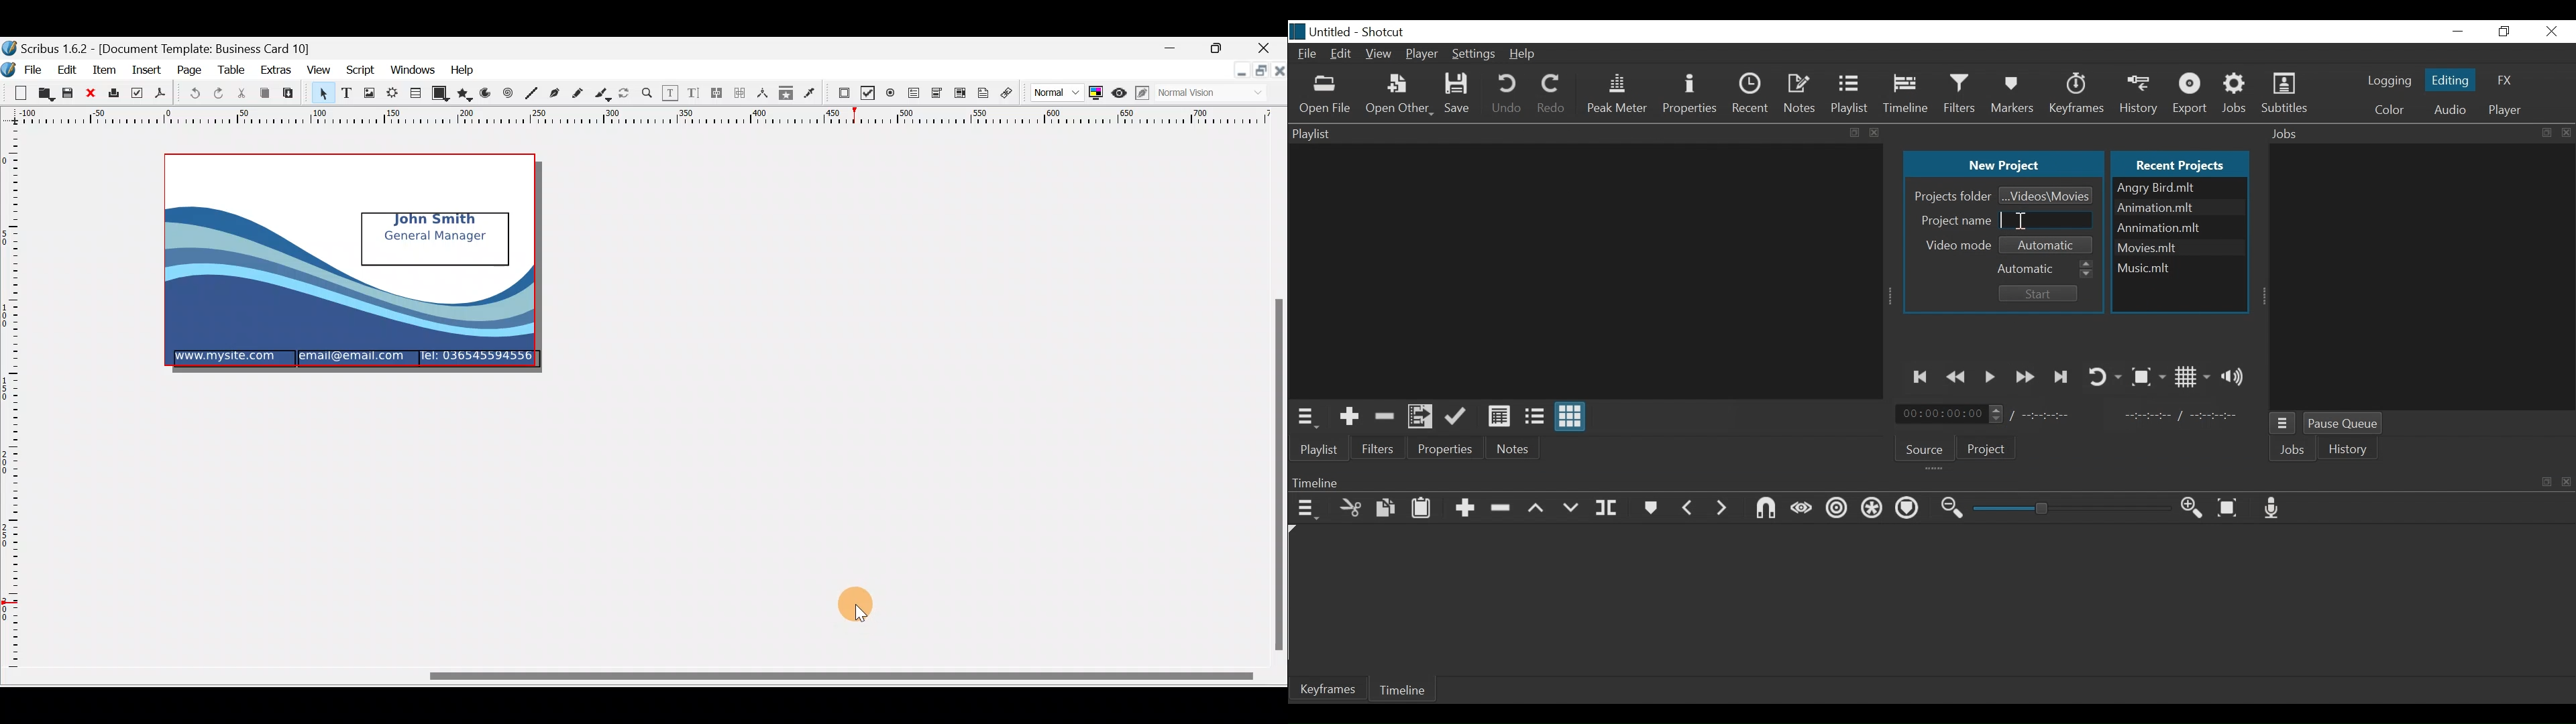 Image resolution: width=2576 pixels, height=728 pixels. What do you see at coordinates (1458, 417) in the screenshot?
I see `Update` at bounding box center [1458, 417].